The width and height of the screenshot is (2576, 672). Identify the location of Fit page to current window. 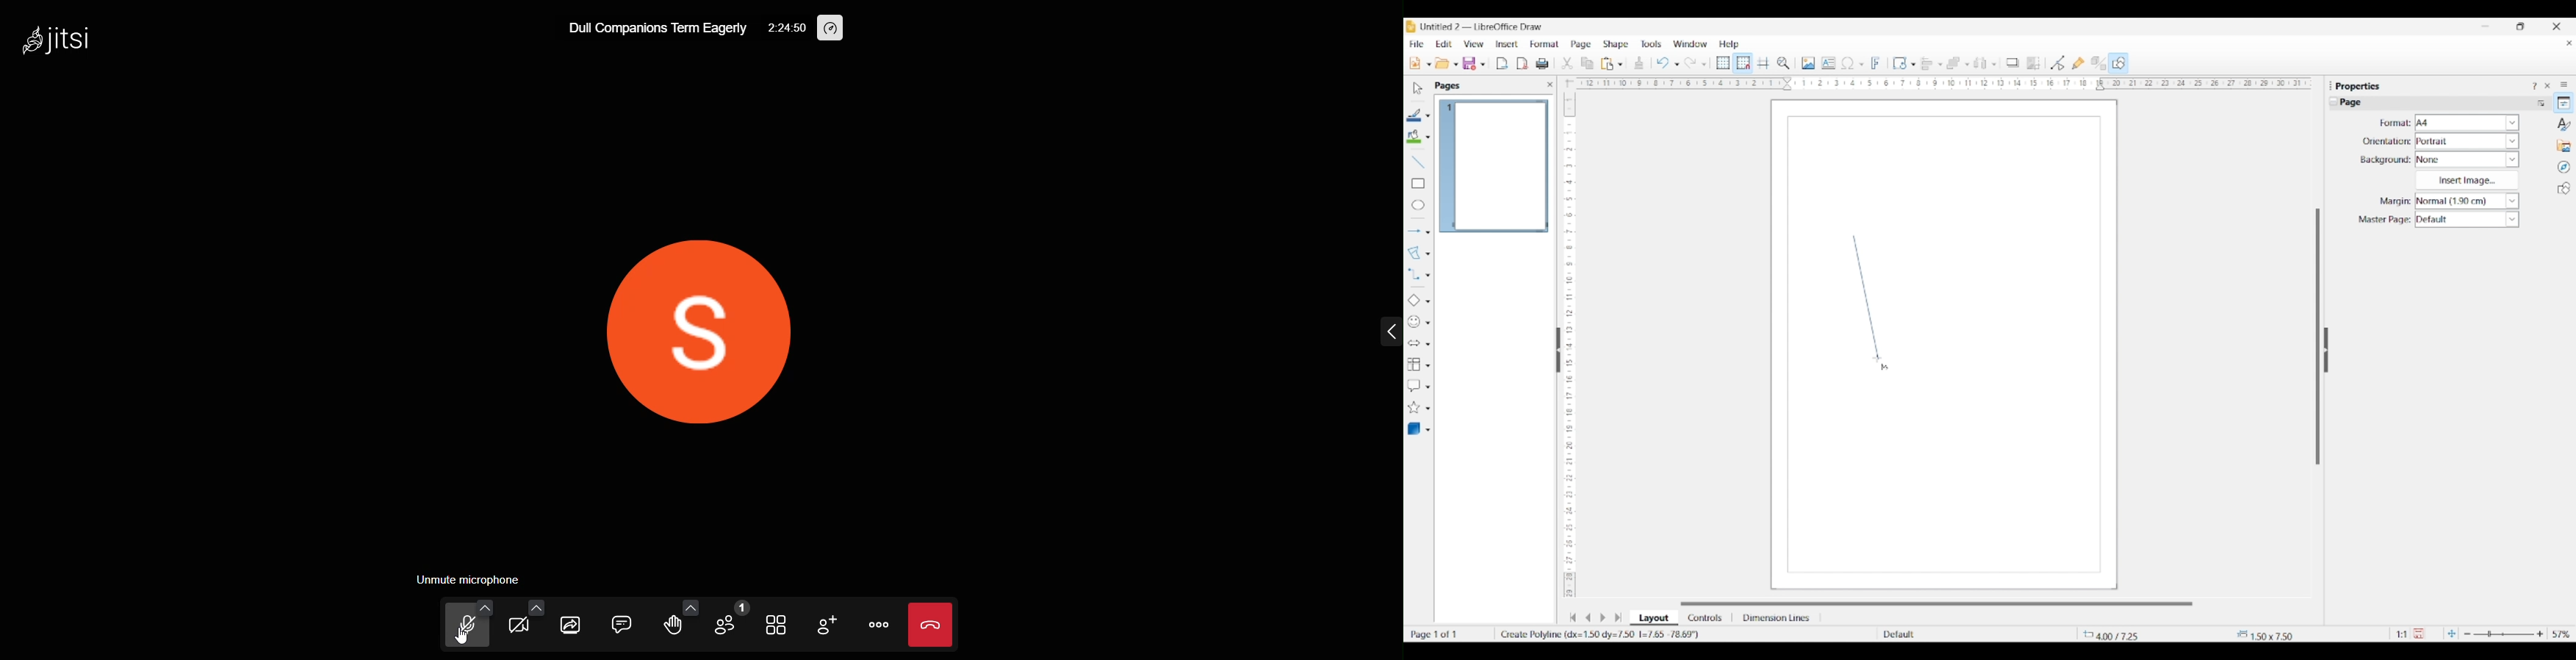
(2452, 633).